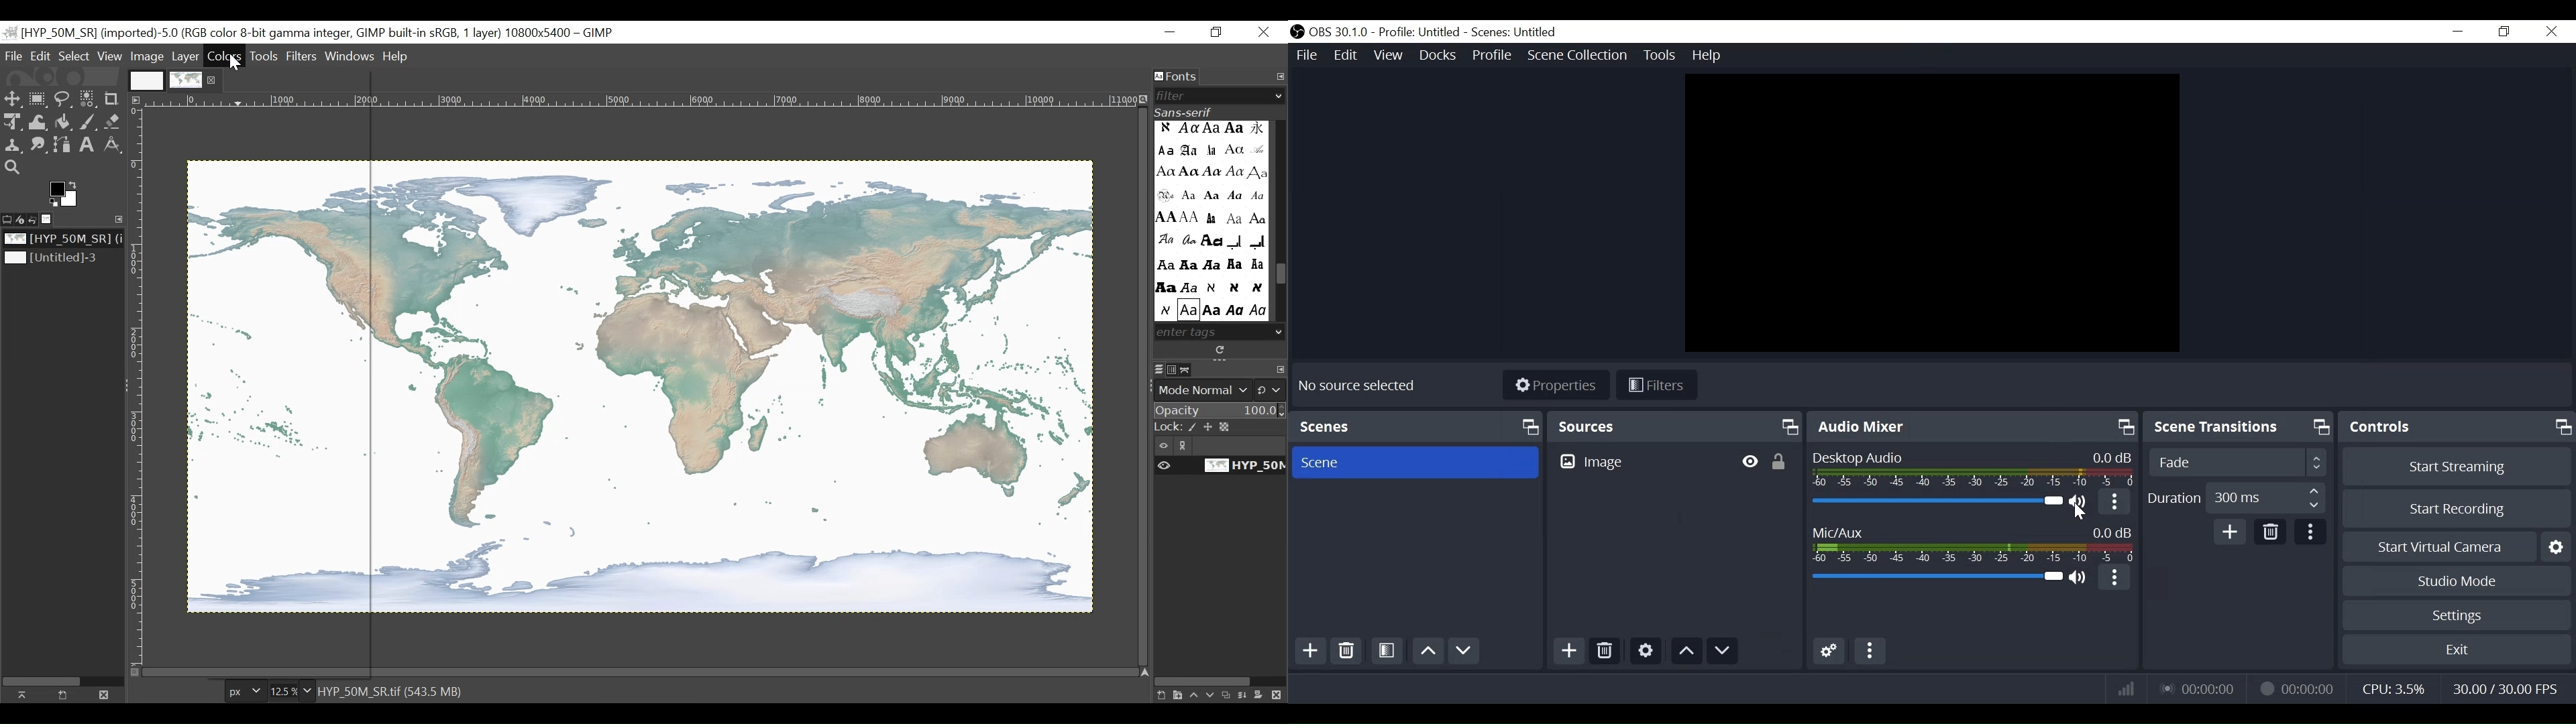 Image resolution: width=2576 pixels, height=728 pixels. Describe the element at coordinates (1280, 276) in the screenshot. I see `Scroll bar` at that location.